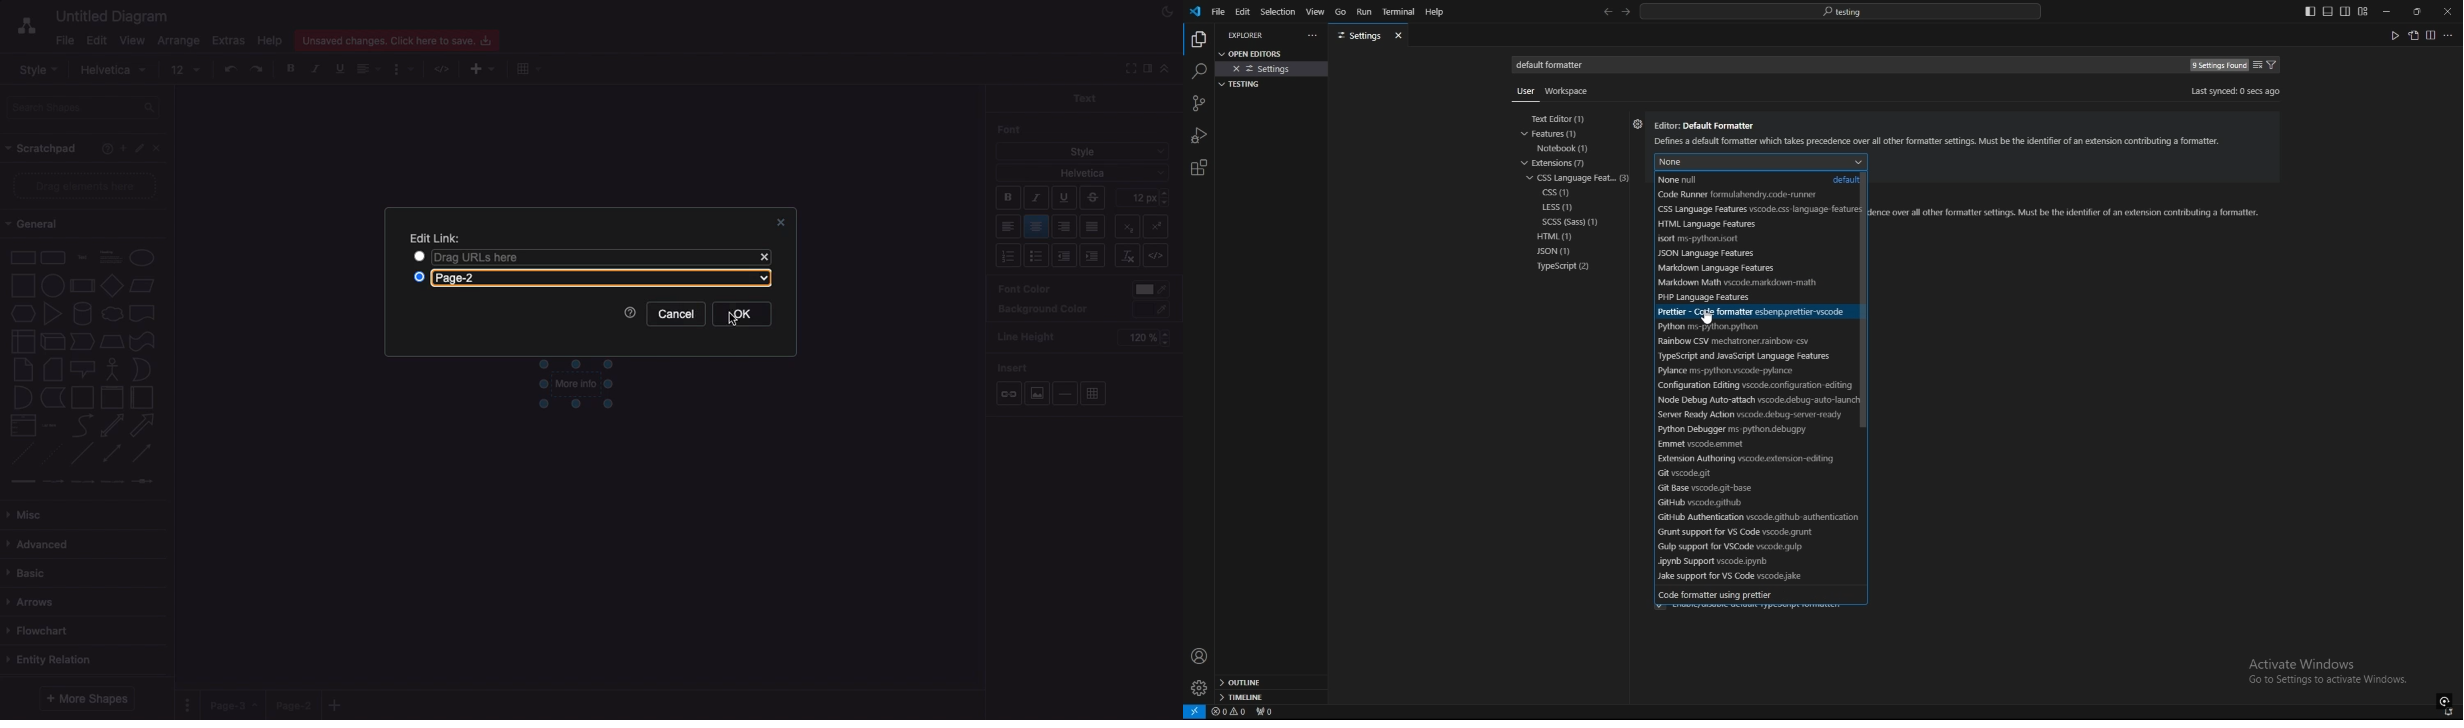 This screenshot has width=2464, height=728. I want to click on arrow, so click(143, 426).